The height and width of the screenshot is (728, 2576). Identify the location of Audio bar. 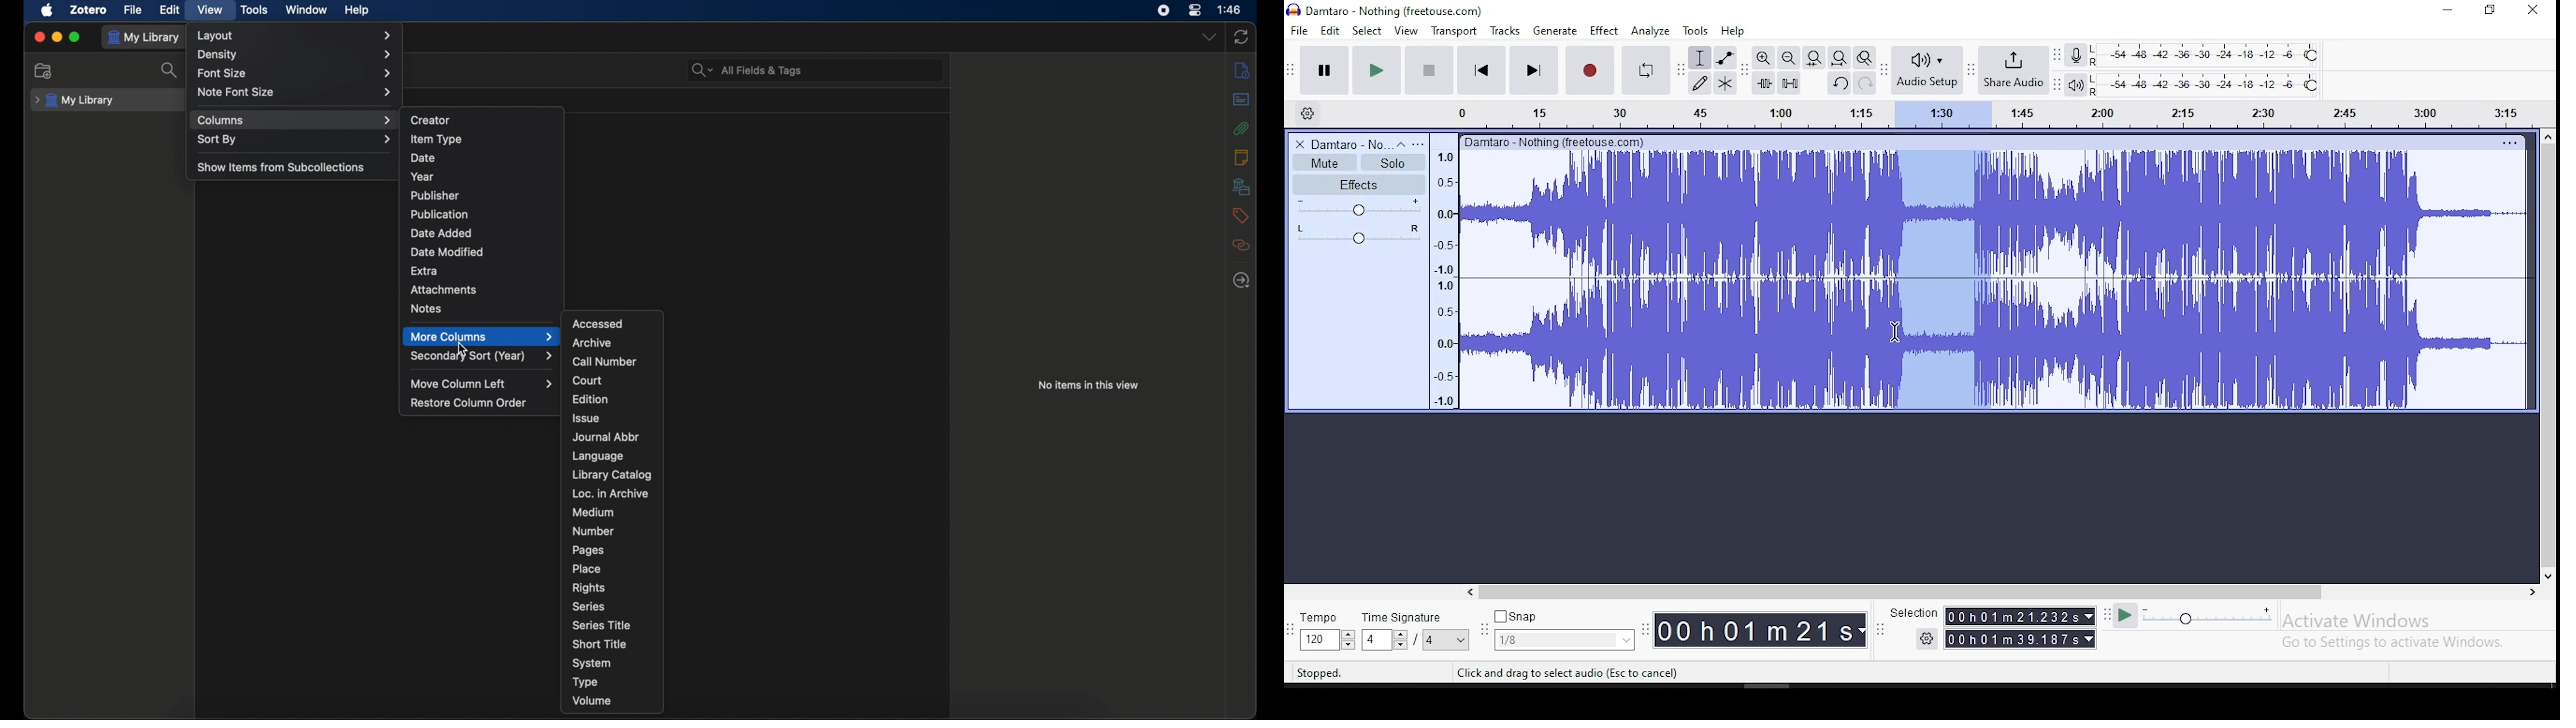
(1974, 111).